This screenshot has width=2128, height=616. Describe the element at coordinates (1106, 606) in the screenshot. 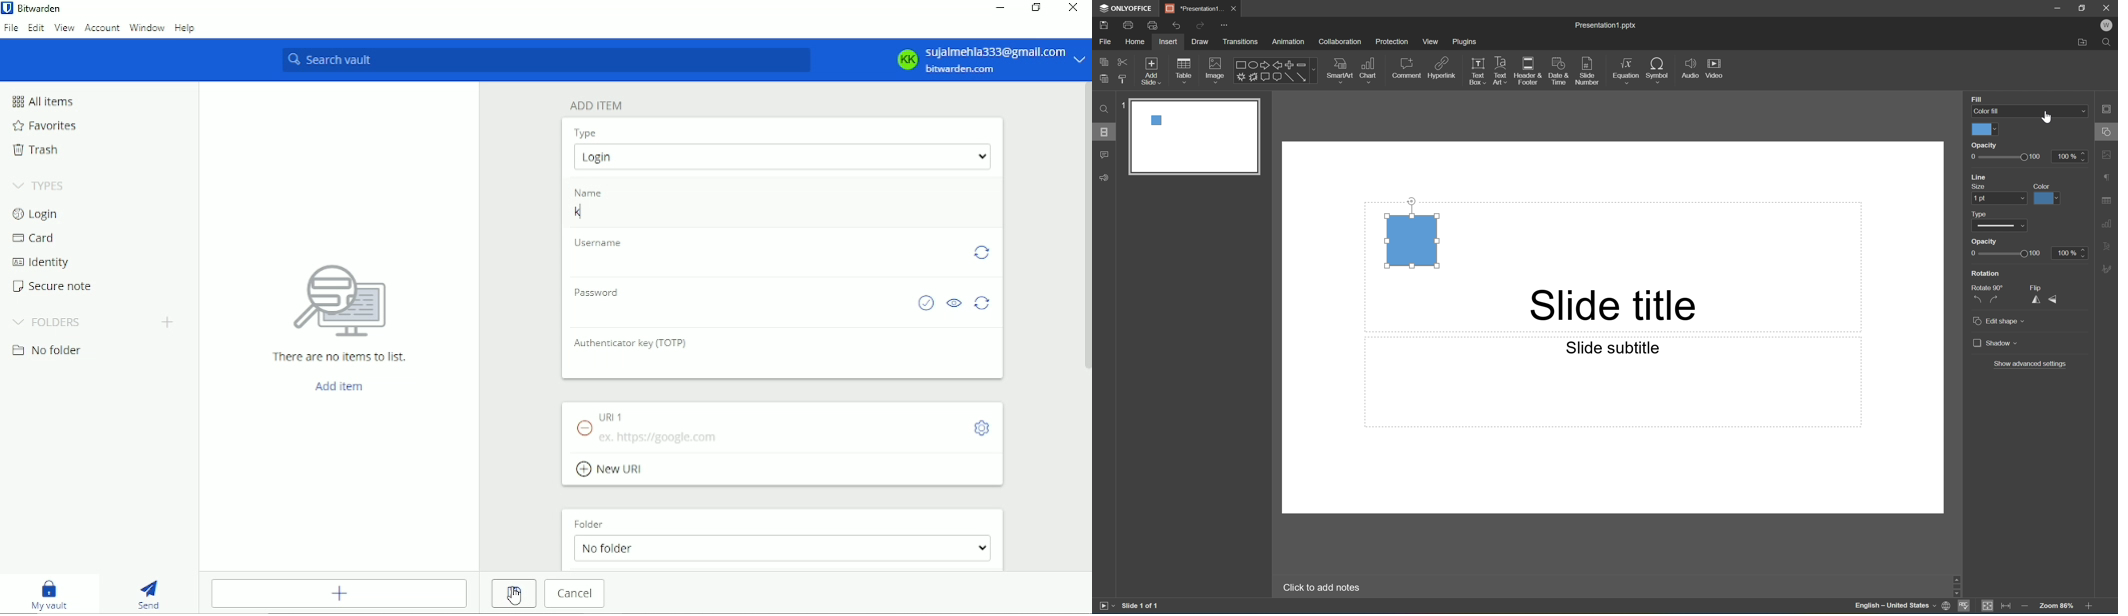

I see `Start slideshow` at that location.